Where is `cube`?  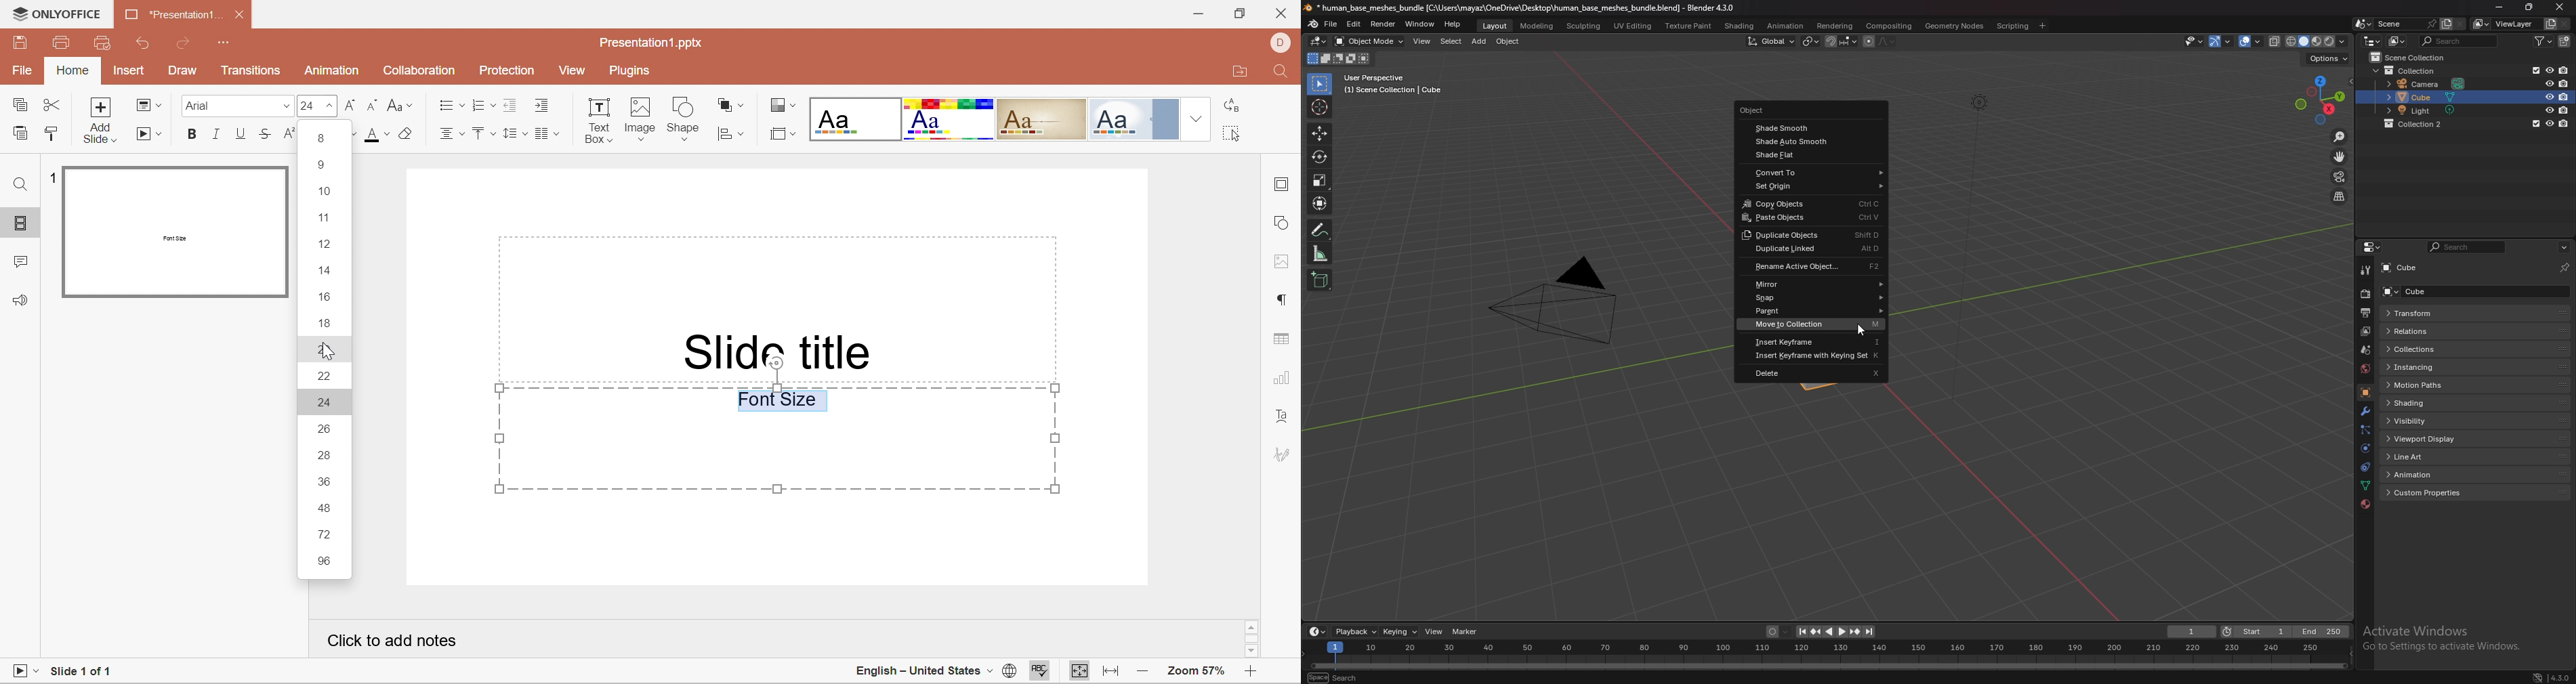 cube is located at coordinates (2432, 97).